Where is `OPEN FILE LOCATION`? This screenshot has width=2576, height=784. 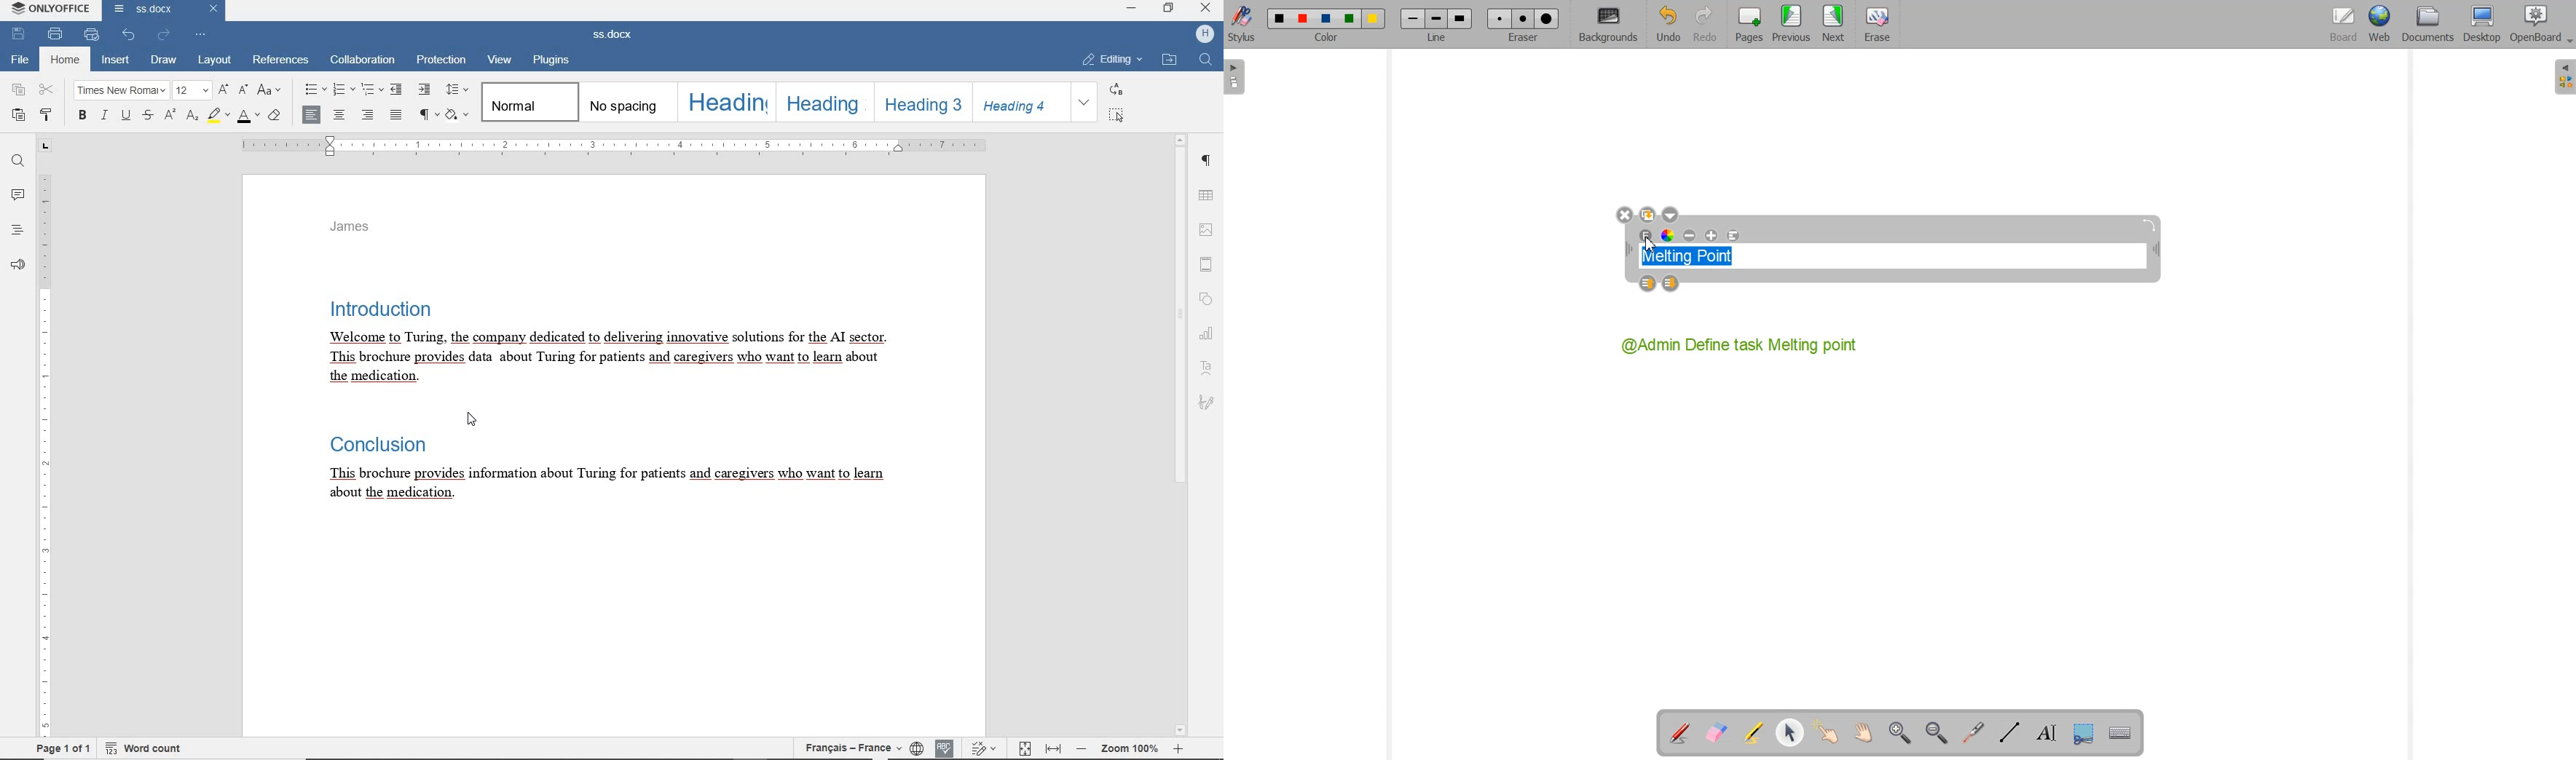 OPEN FILE LOCATION is located at coordinates (1170, 59).